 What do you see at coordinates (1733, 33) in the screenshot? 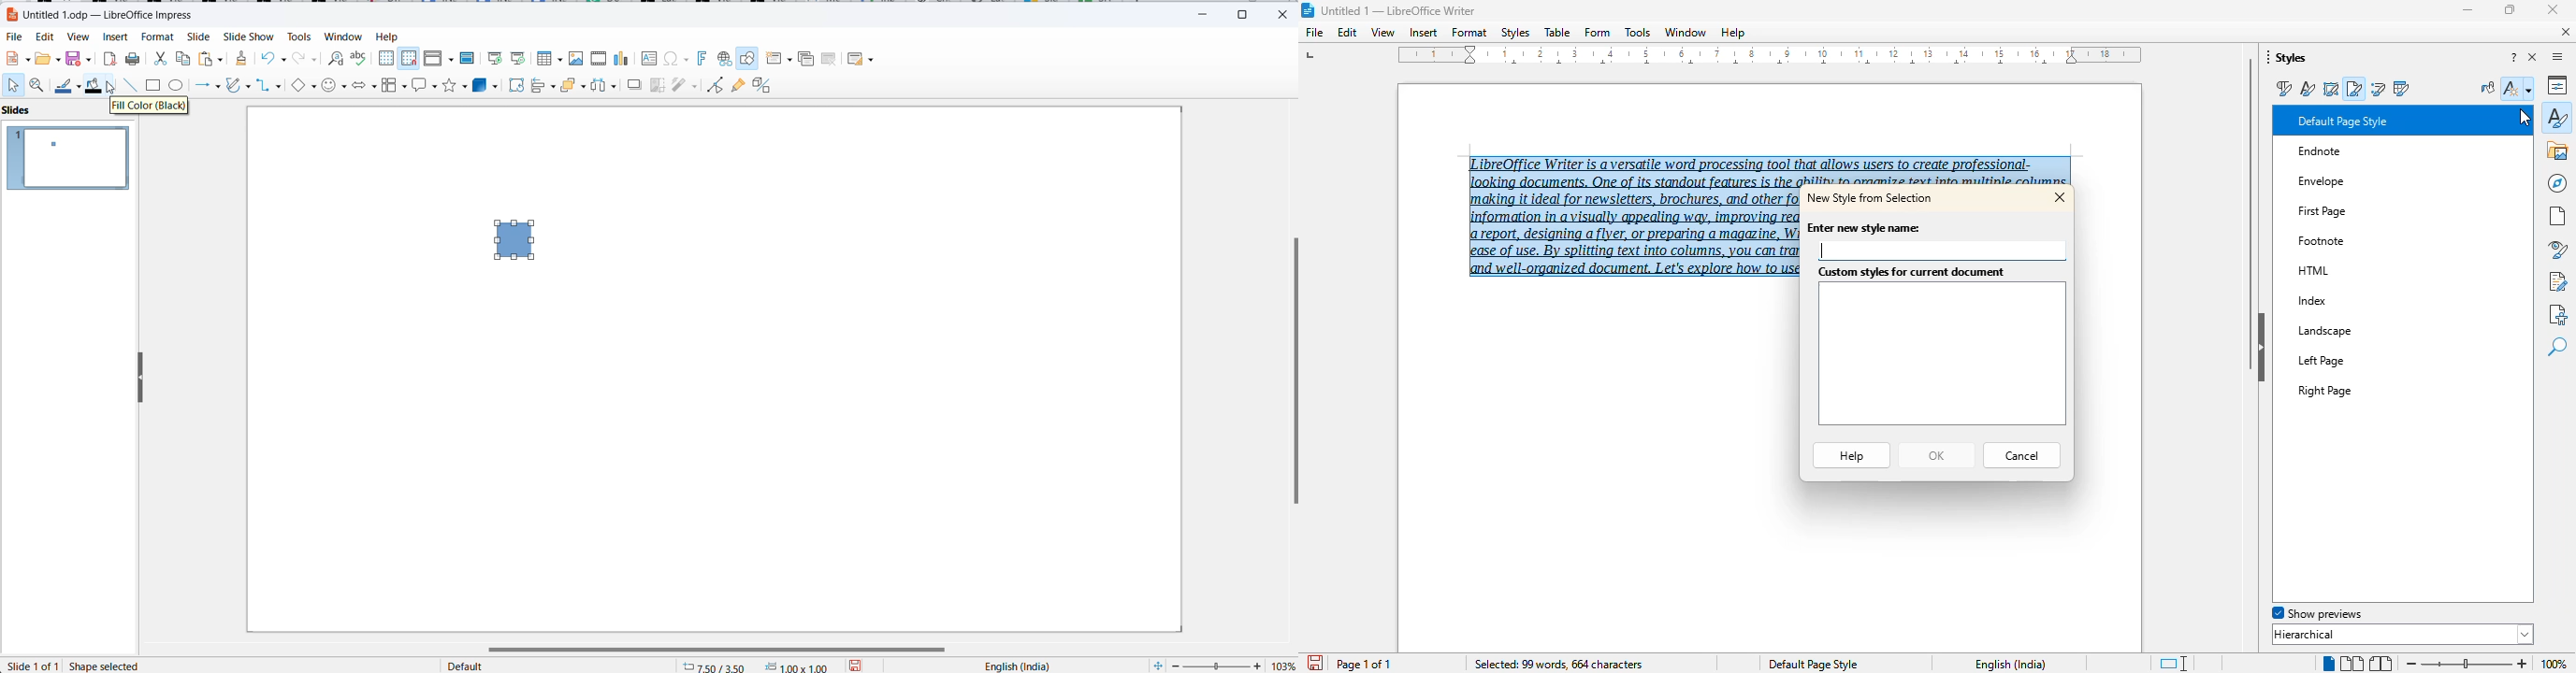
I see `help` at bounding box center [1733, 33].